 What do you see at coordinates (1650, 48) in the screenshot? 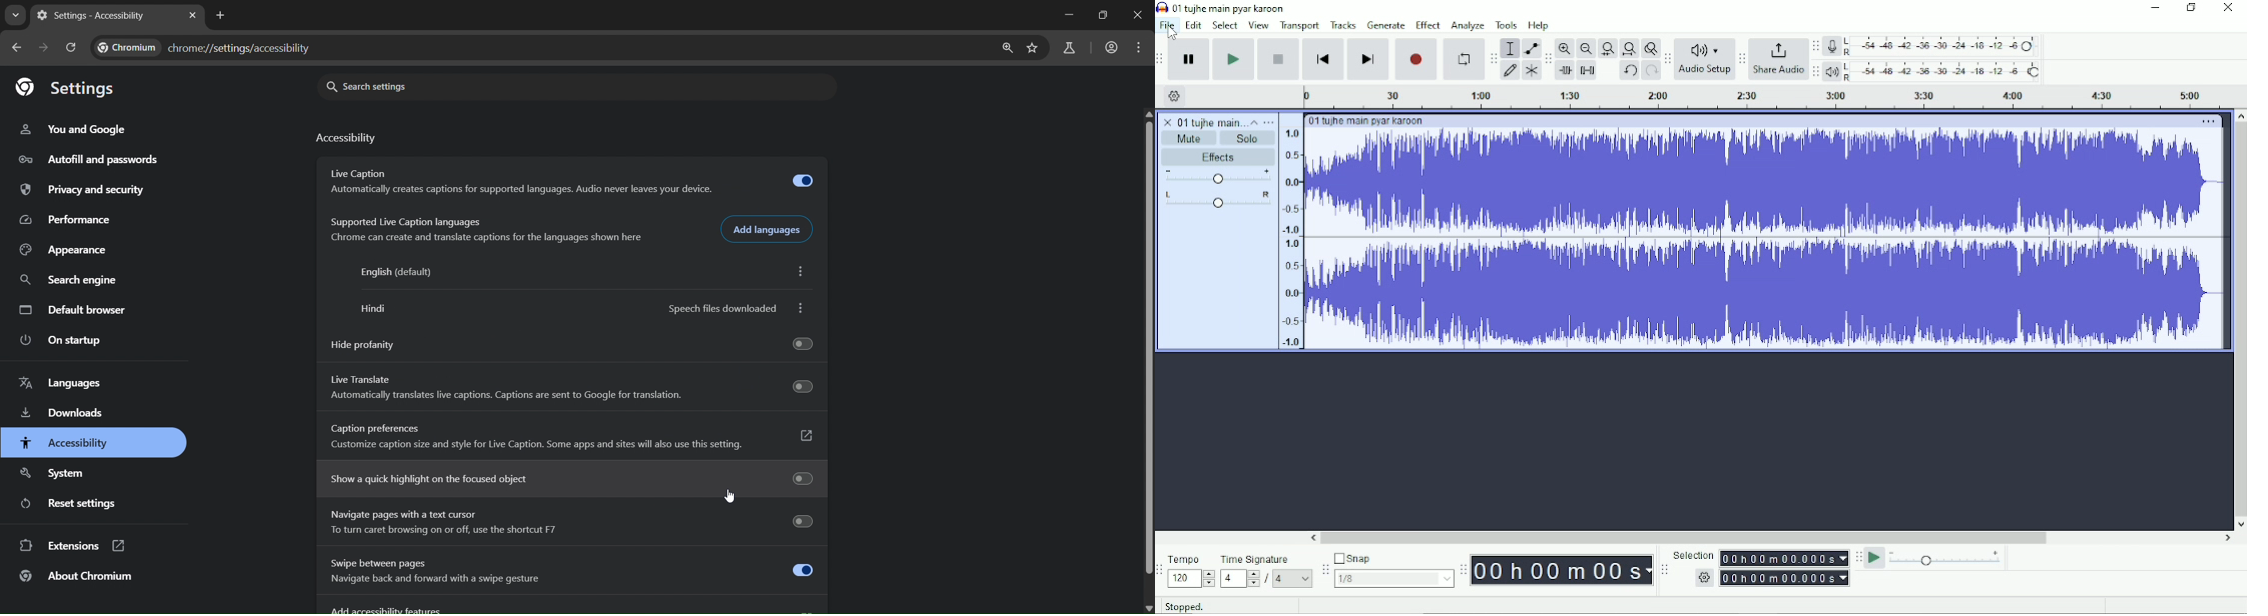
I see `Zoom toggle` at bounding box center [1650, 48].